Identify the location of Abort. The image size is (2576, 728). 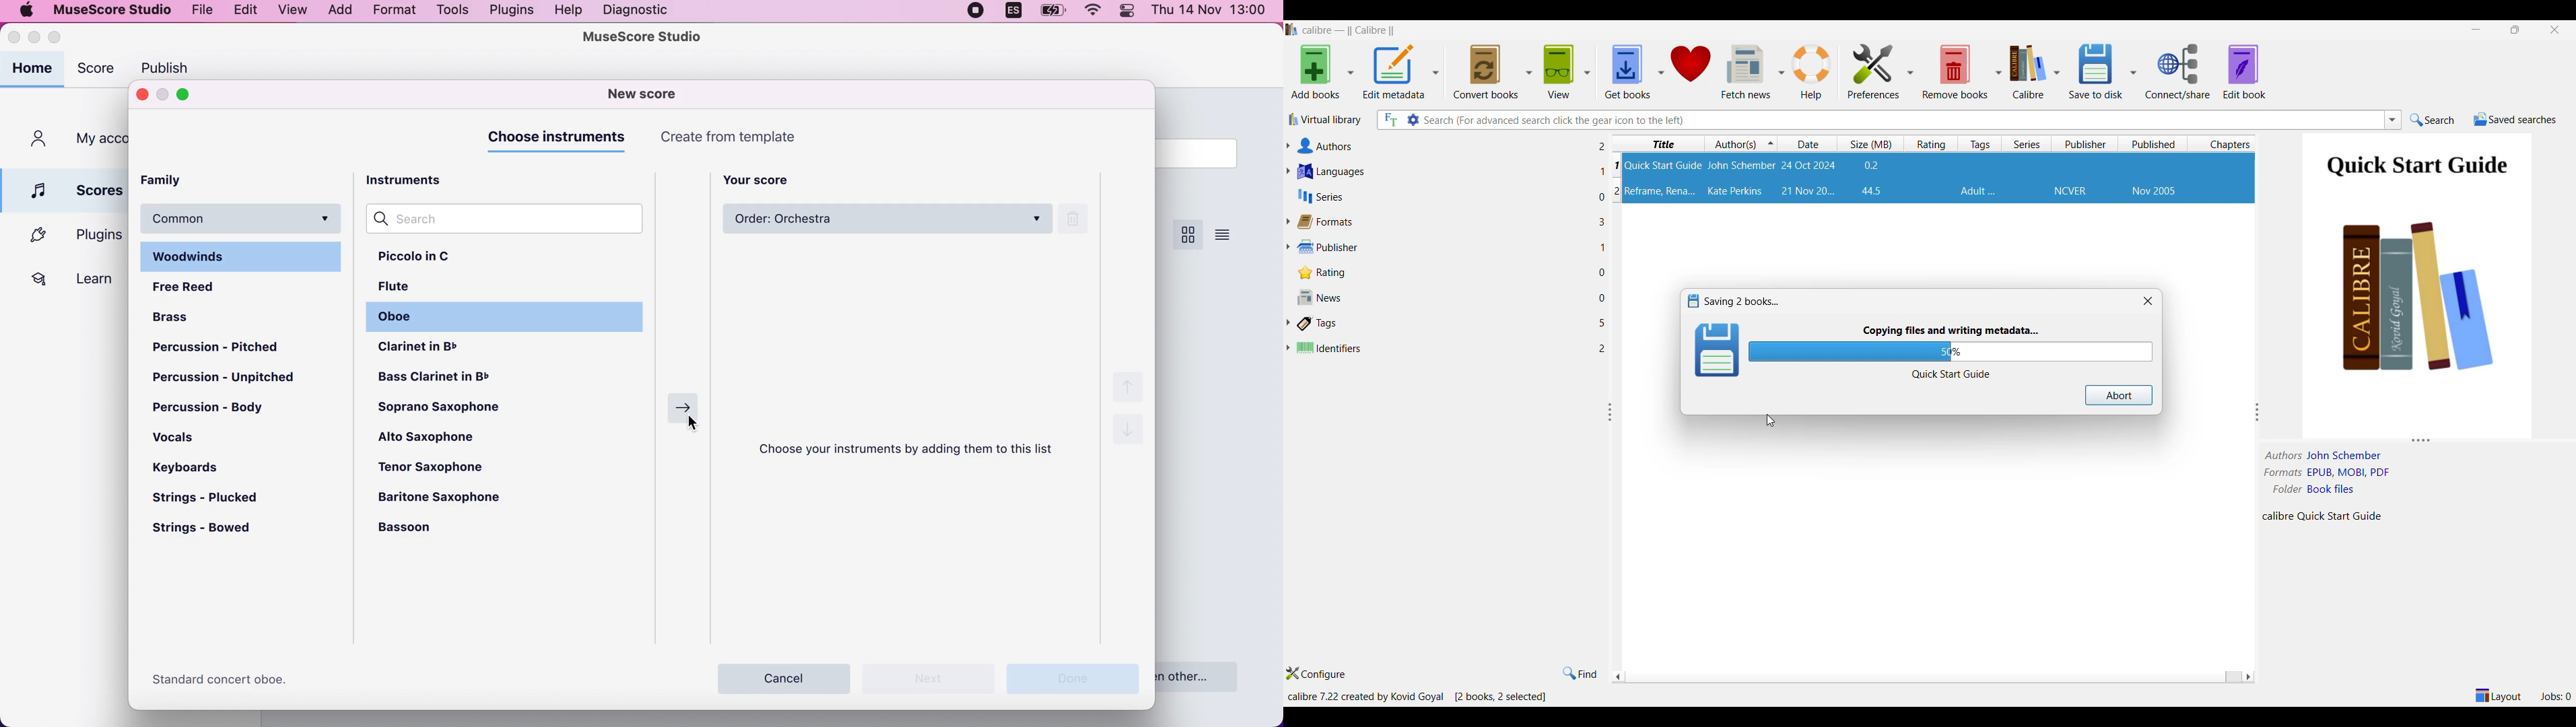
(2118, 395).